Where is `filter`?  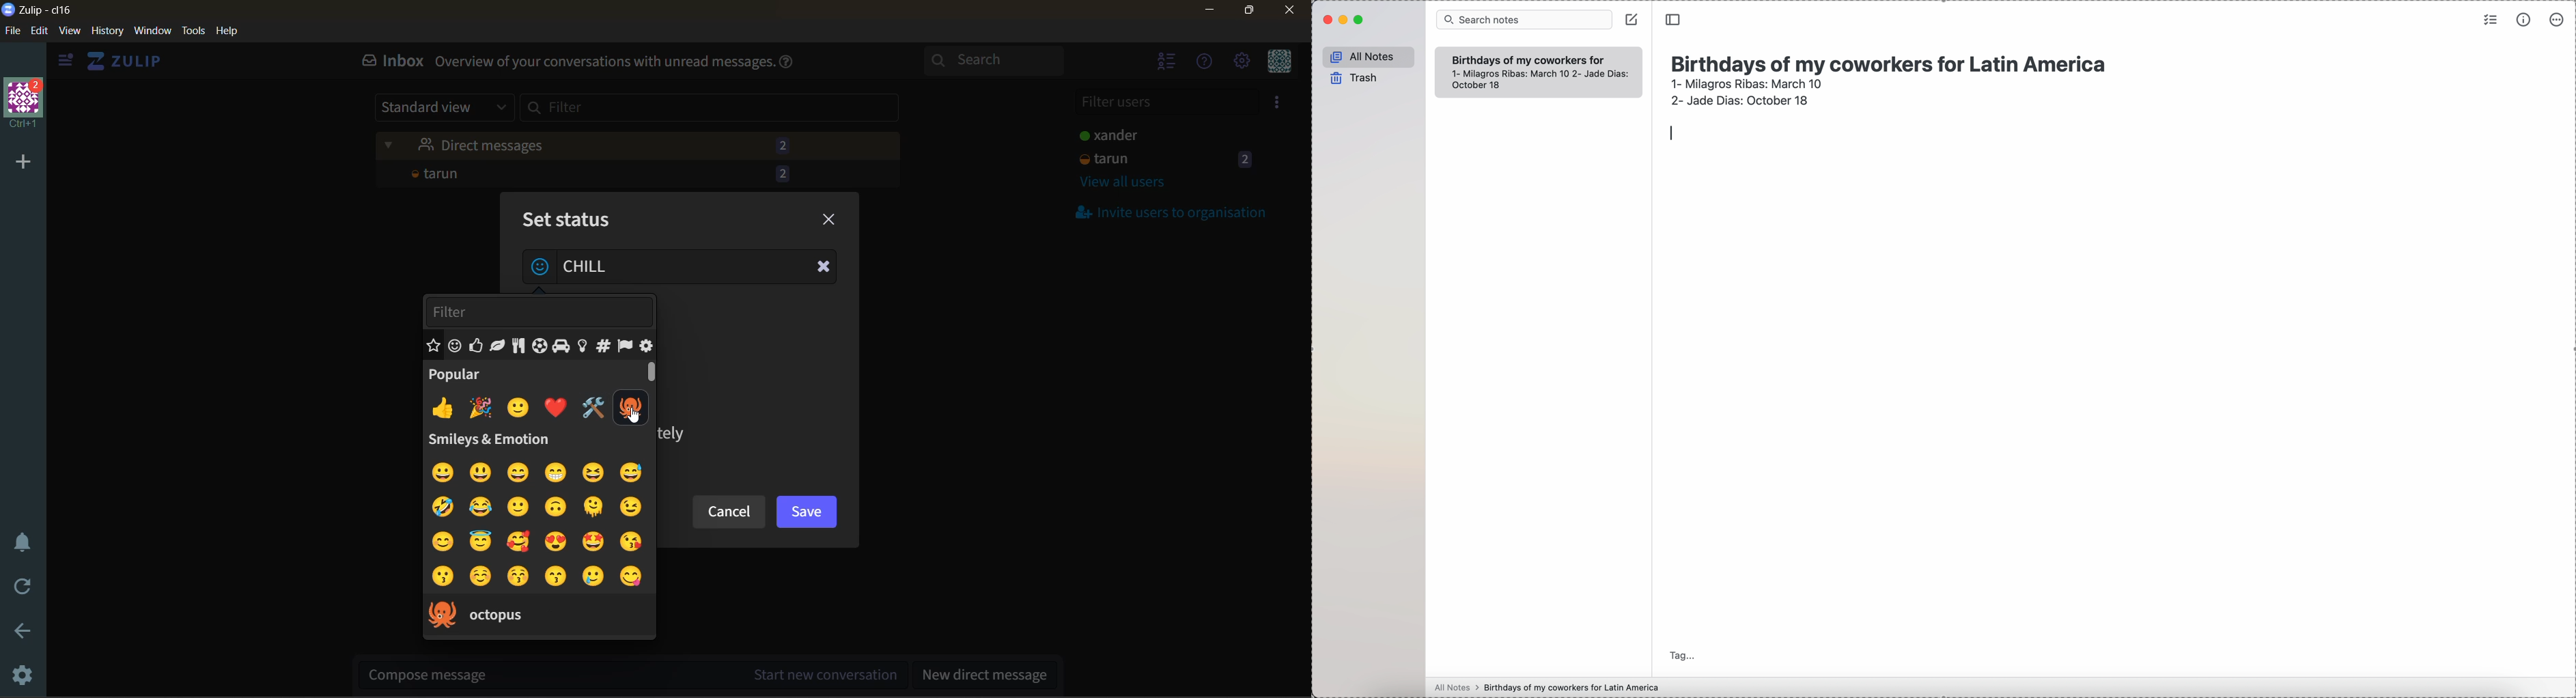 filter is located at coordinates (720, 111).